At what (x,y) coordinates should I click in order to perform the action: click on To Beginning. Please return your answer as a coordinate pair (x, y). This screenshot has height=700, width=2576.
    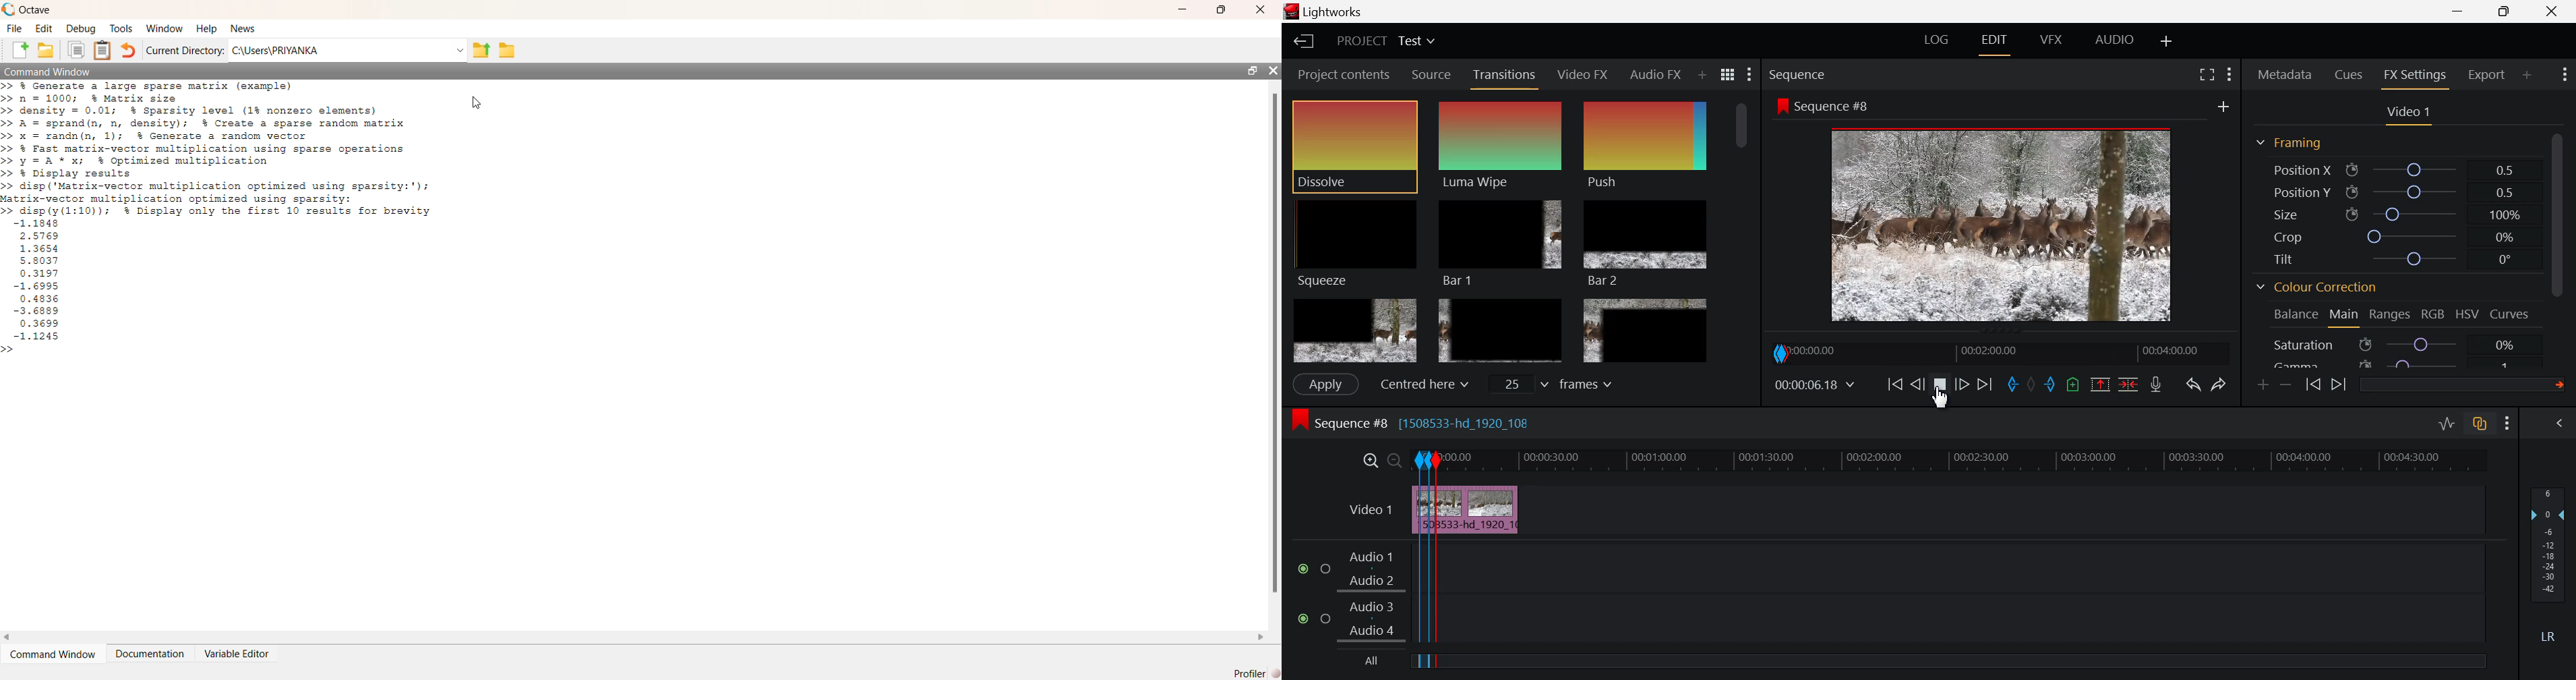
    Looking at the image, I should click on (1893, 385).